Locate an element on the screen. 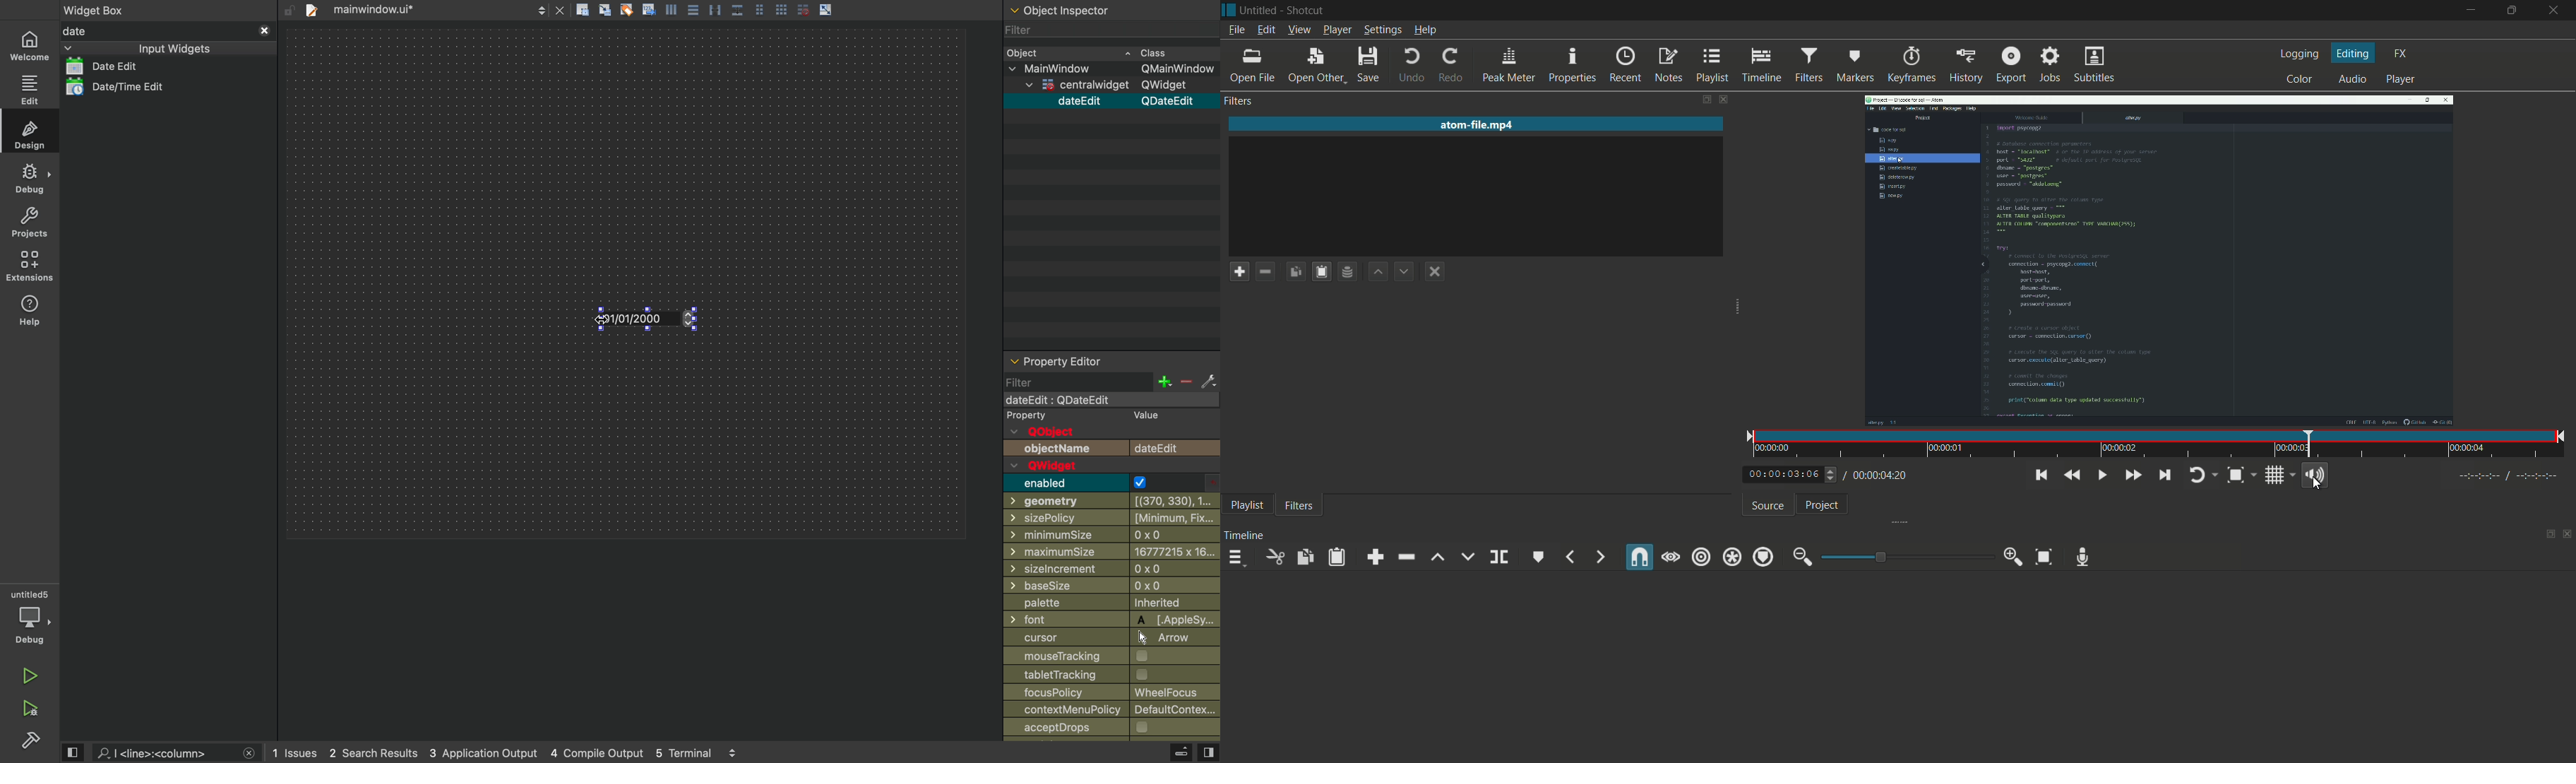 The image size is (2576, 784). toggle zoom is located at coordinates (2234, 475).